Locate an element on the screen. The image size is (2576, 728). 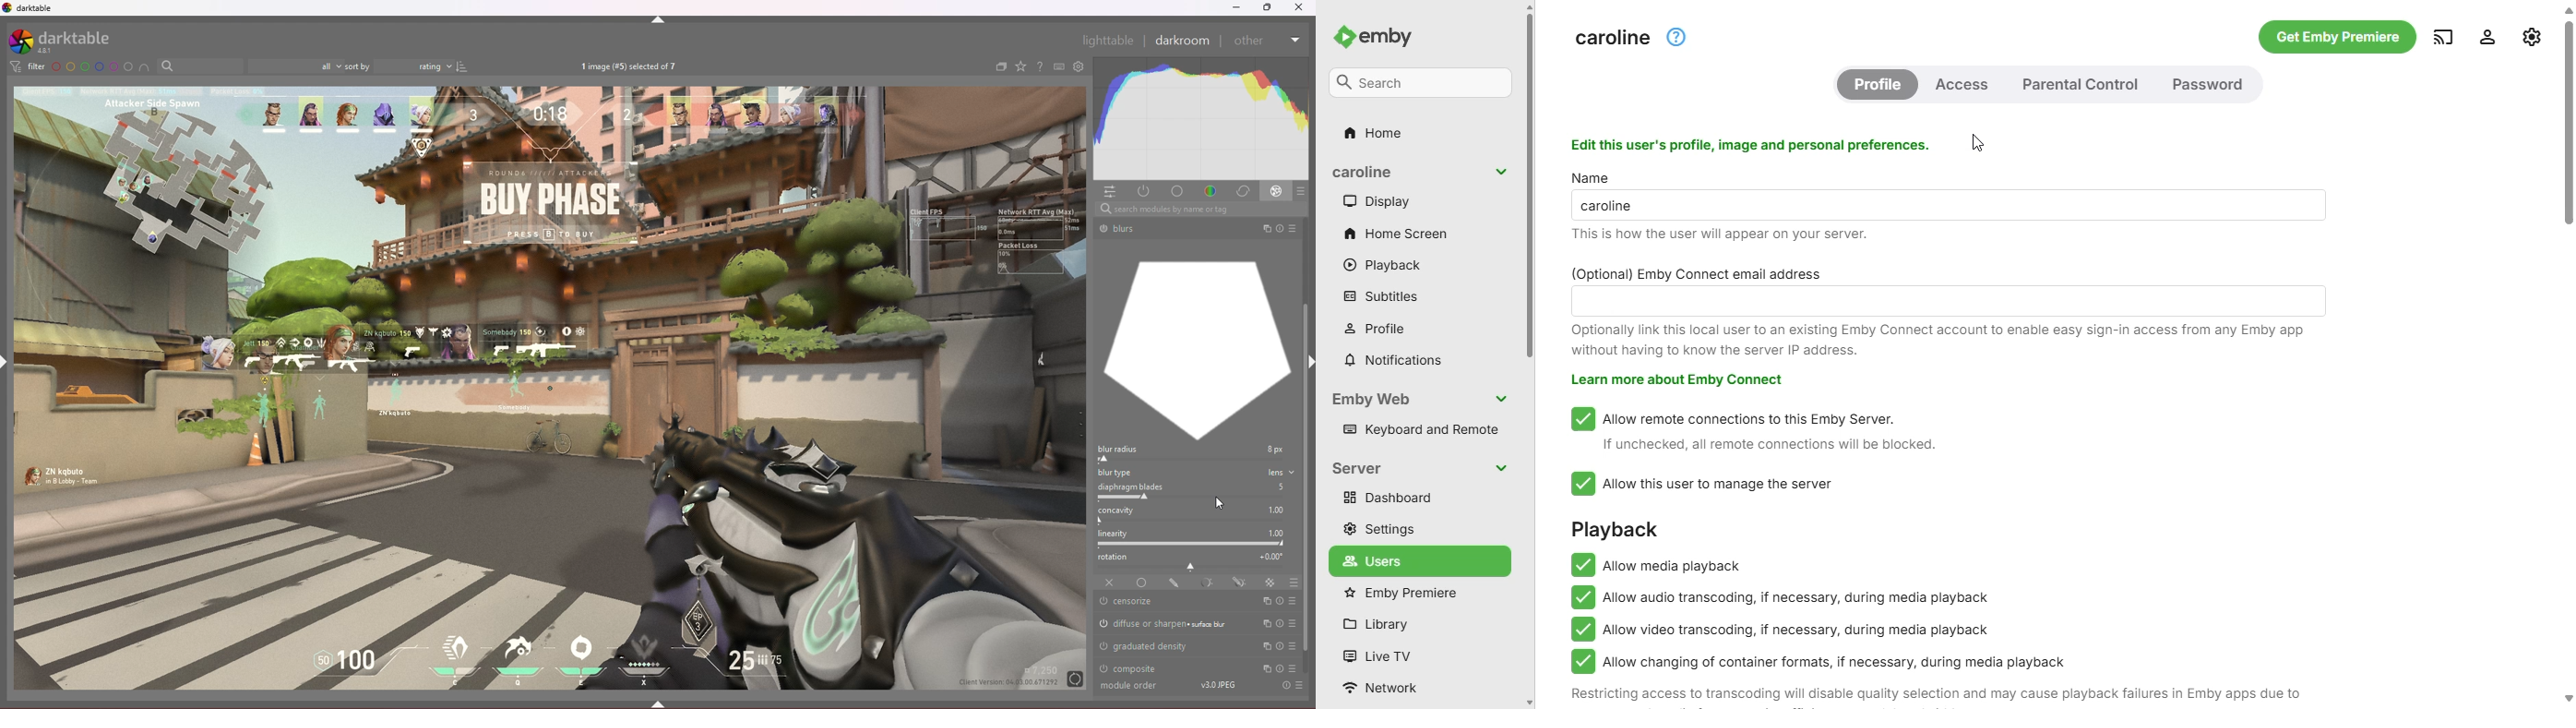
if unchecked, all remote connections will be blocked. is located at coordinates (1769, 444).